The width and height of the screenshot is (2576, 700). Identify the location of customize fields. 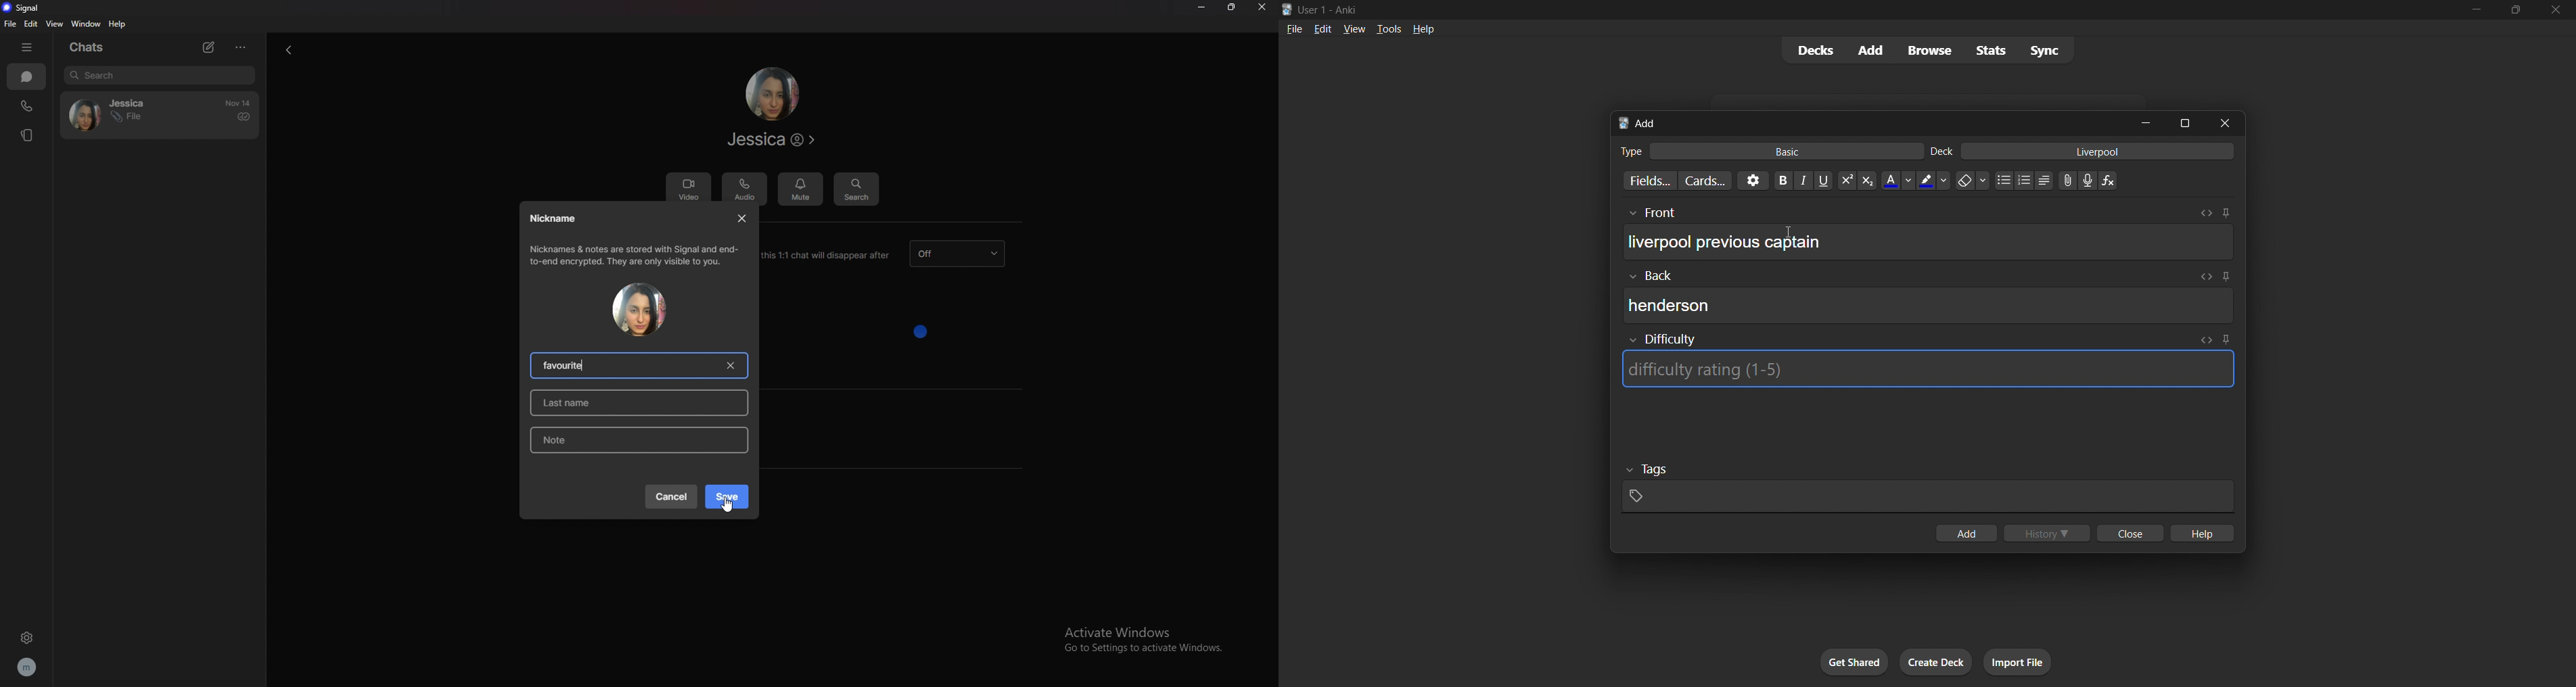
(1643, 182).